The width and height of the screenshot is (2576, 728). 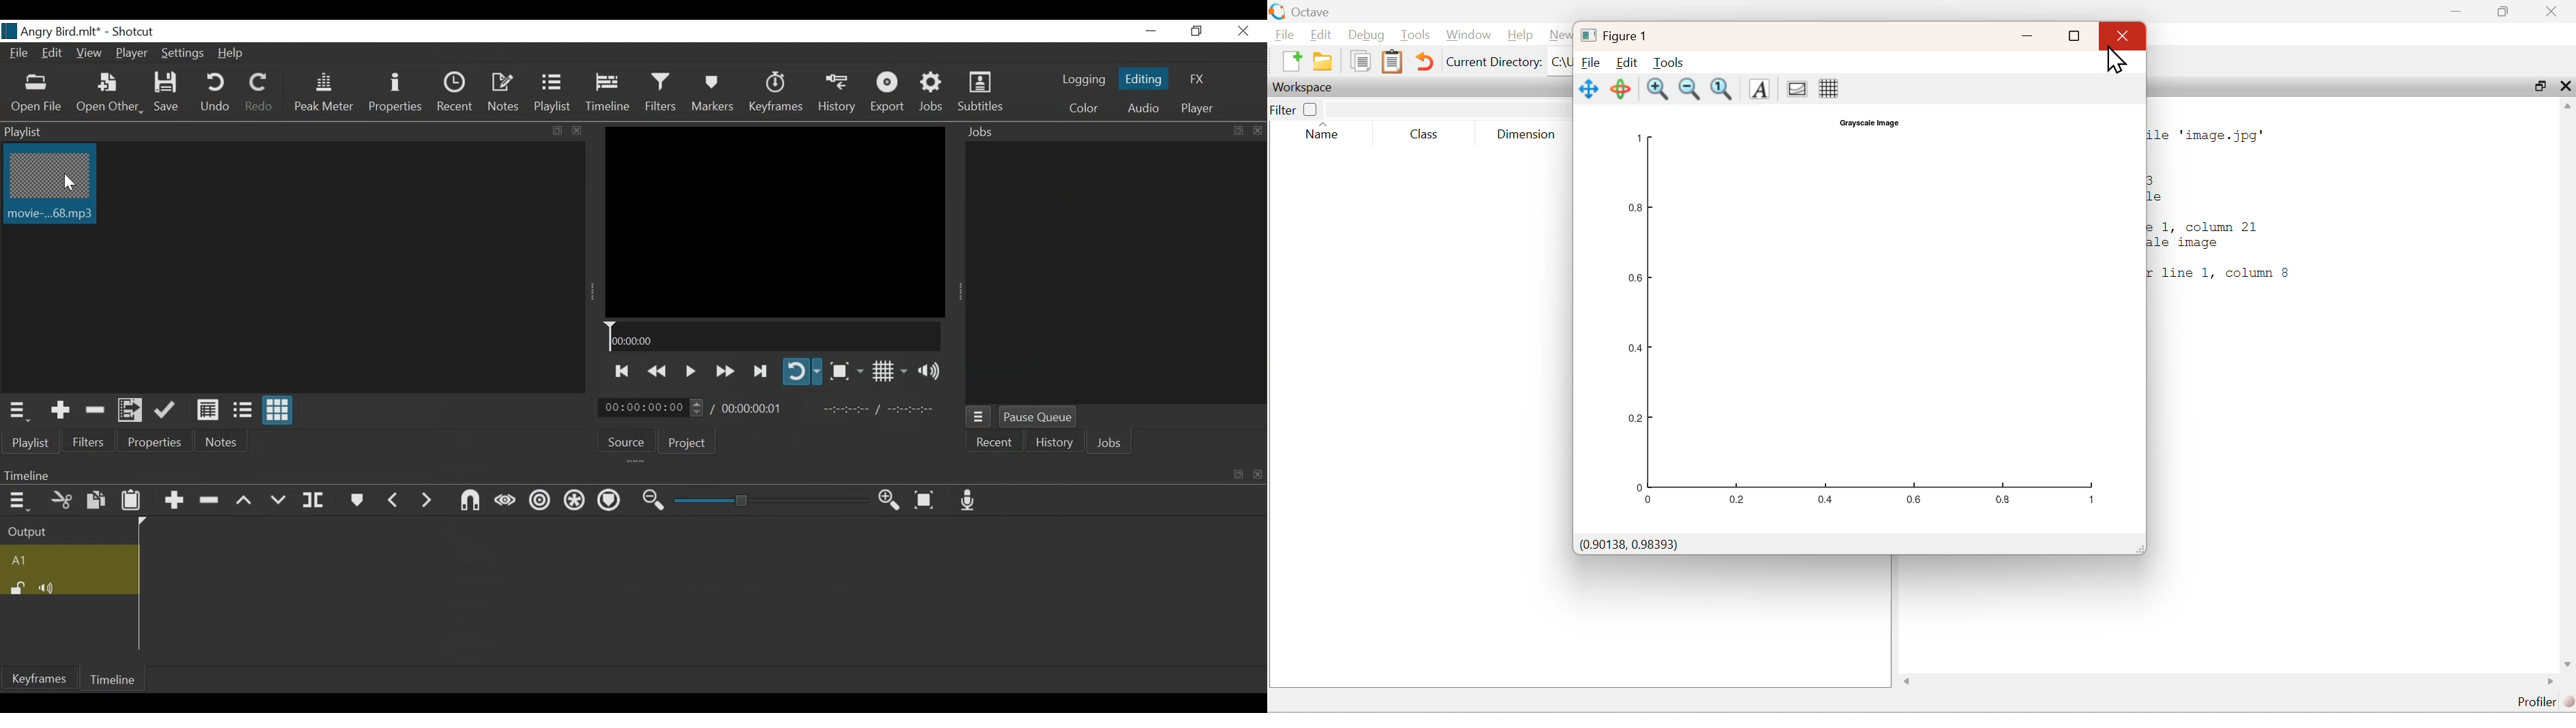 I want to click on Window, so click(x=1467, y=35).